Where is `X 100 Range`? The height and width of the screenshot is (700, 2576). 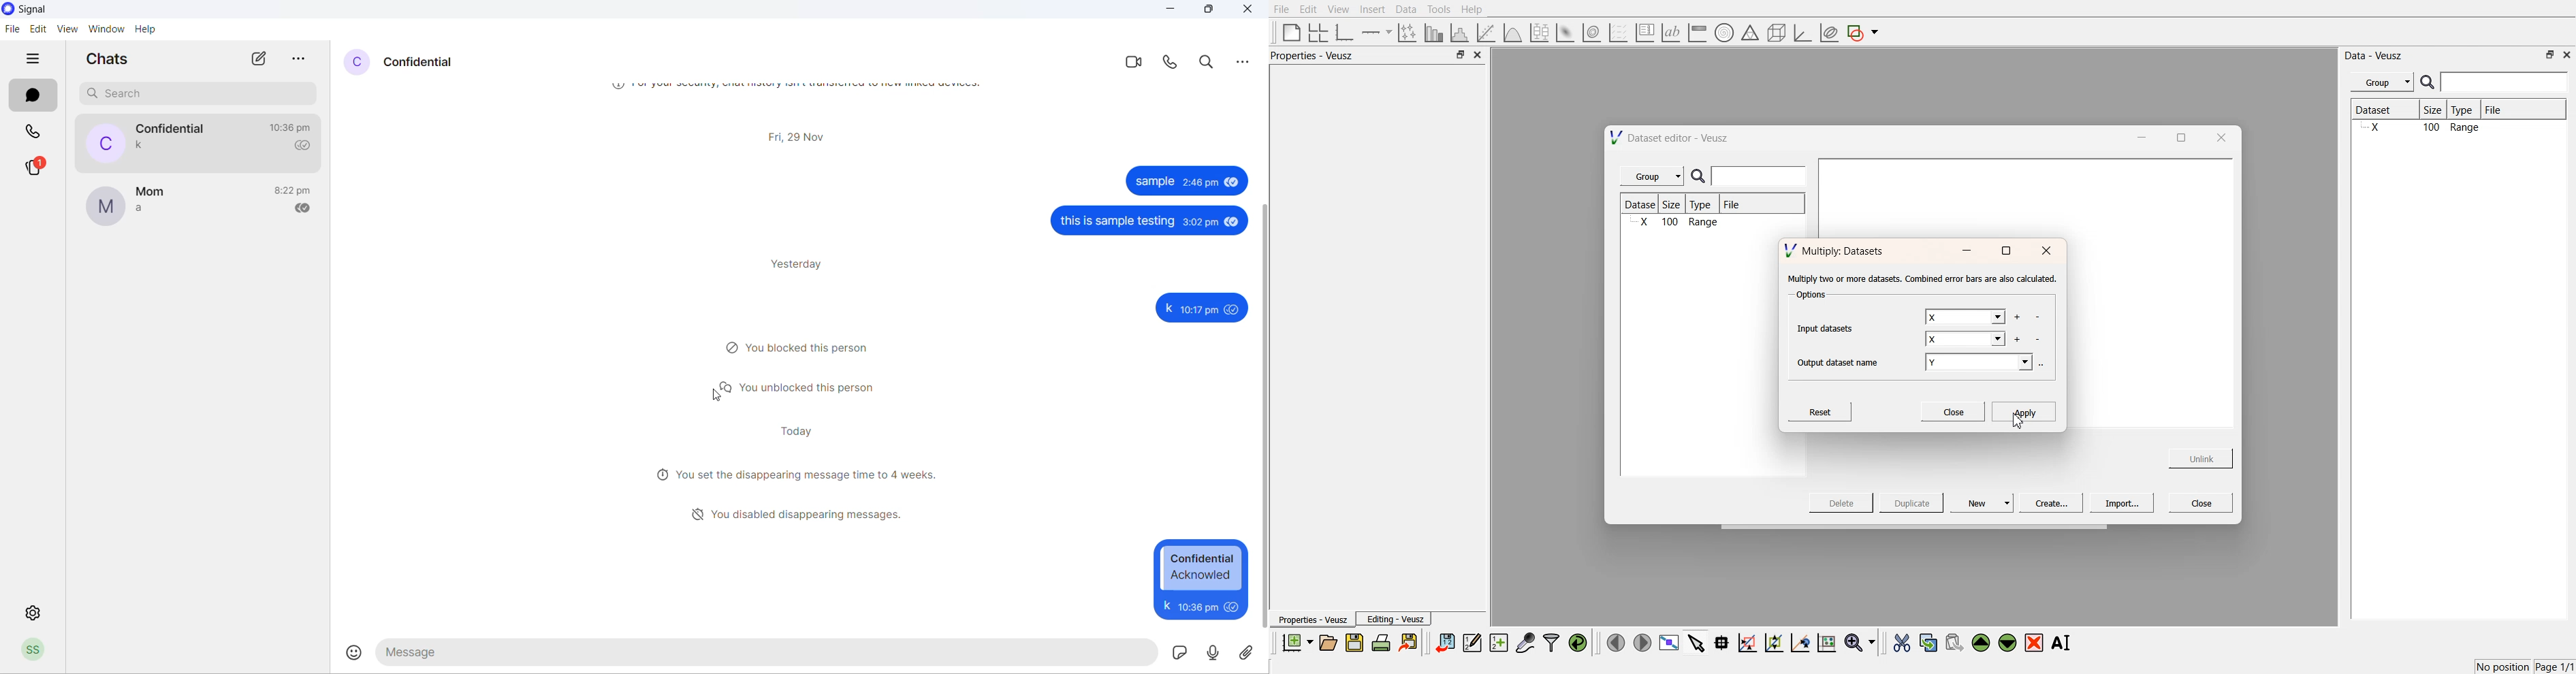
X 100 Range is located at coordinates (1677, 223).